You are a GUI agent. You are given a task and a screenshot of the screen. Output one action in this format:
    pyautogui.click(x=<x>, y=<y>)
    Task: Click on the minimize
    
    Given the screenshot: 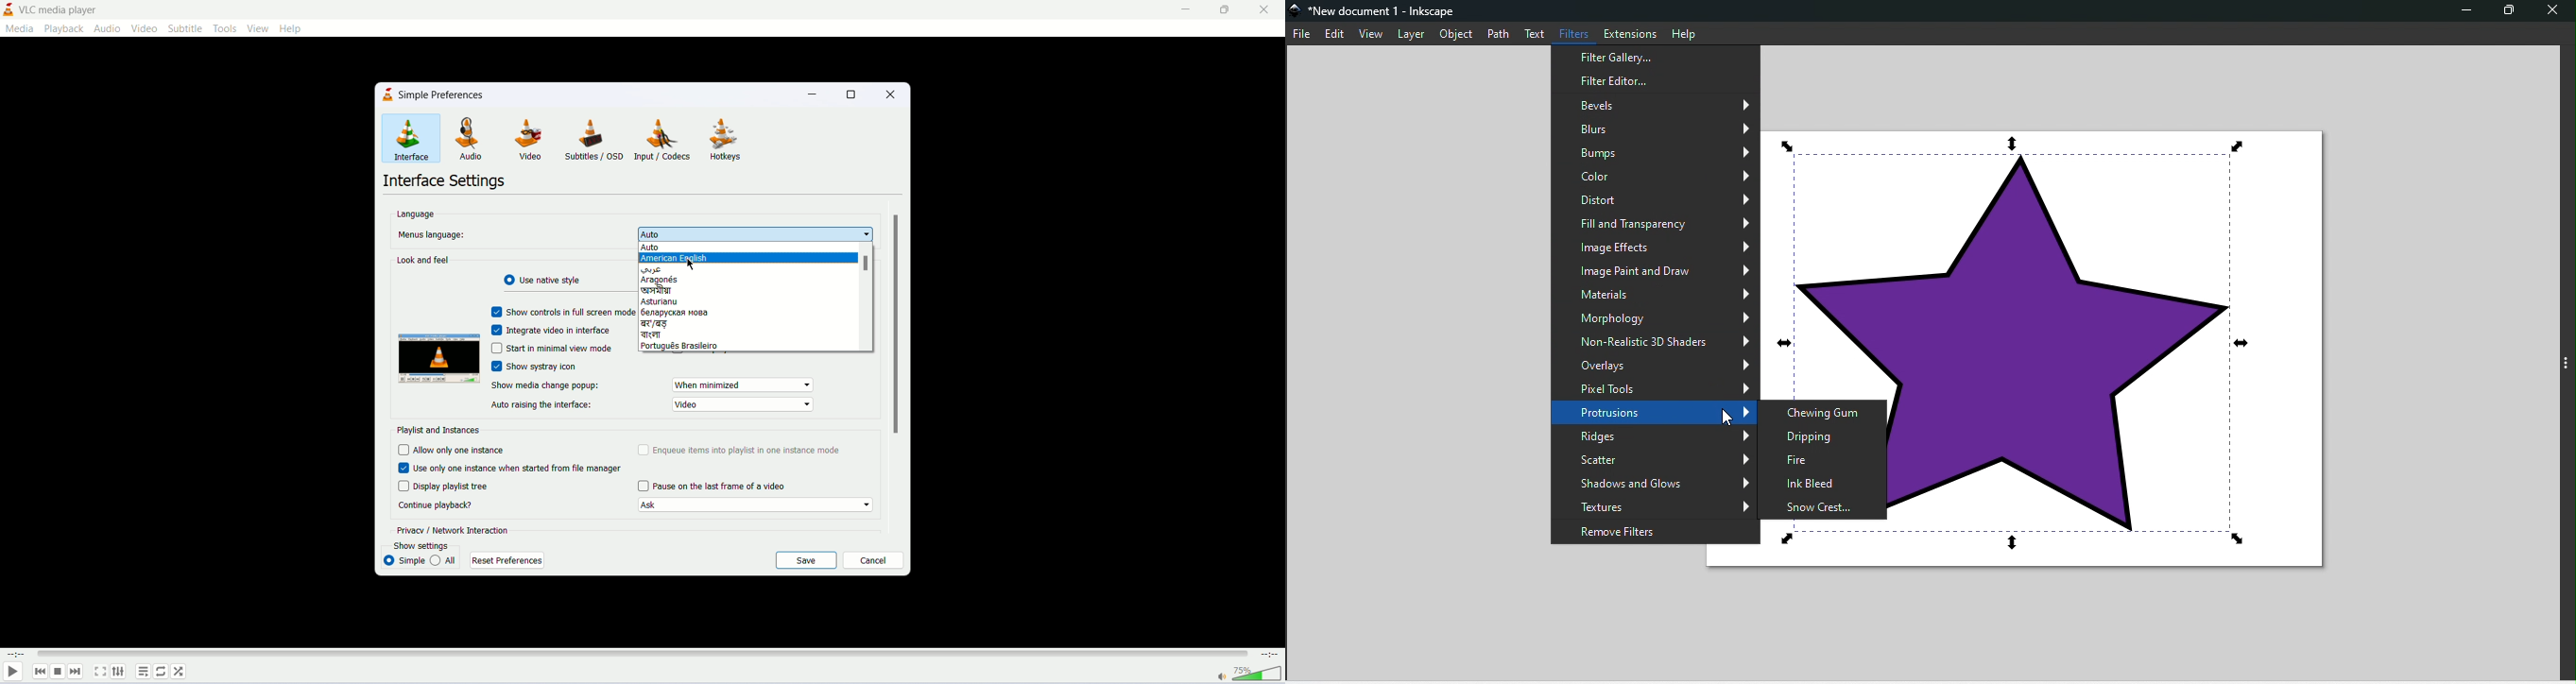 What is the action you would take?
    pyautogui.click(x=1180, y=9)
    